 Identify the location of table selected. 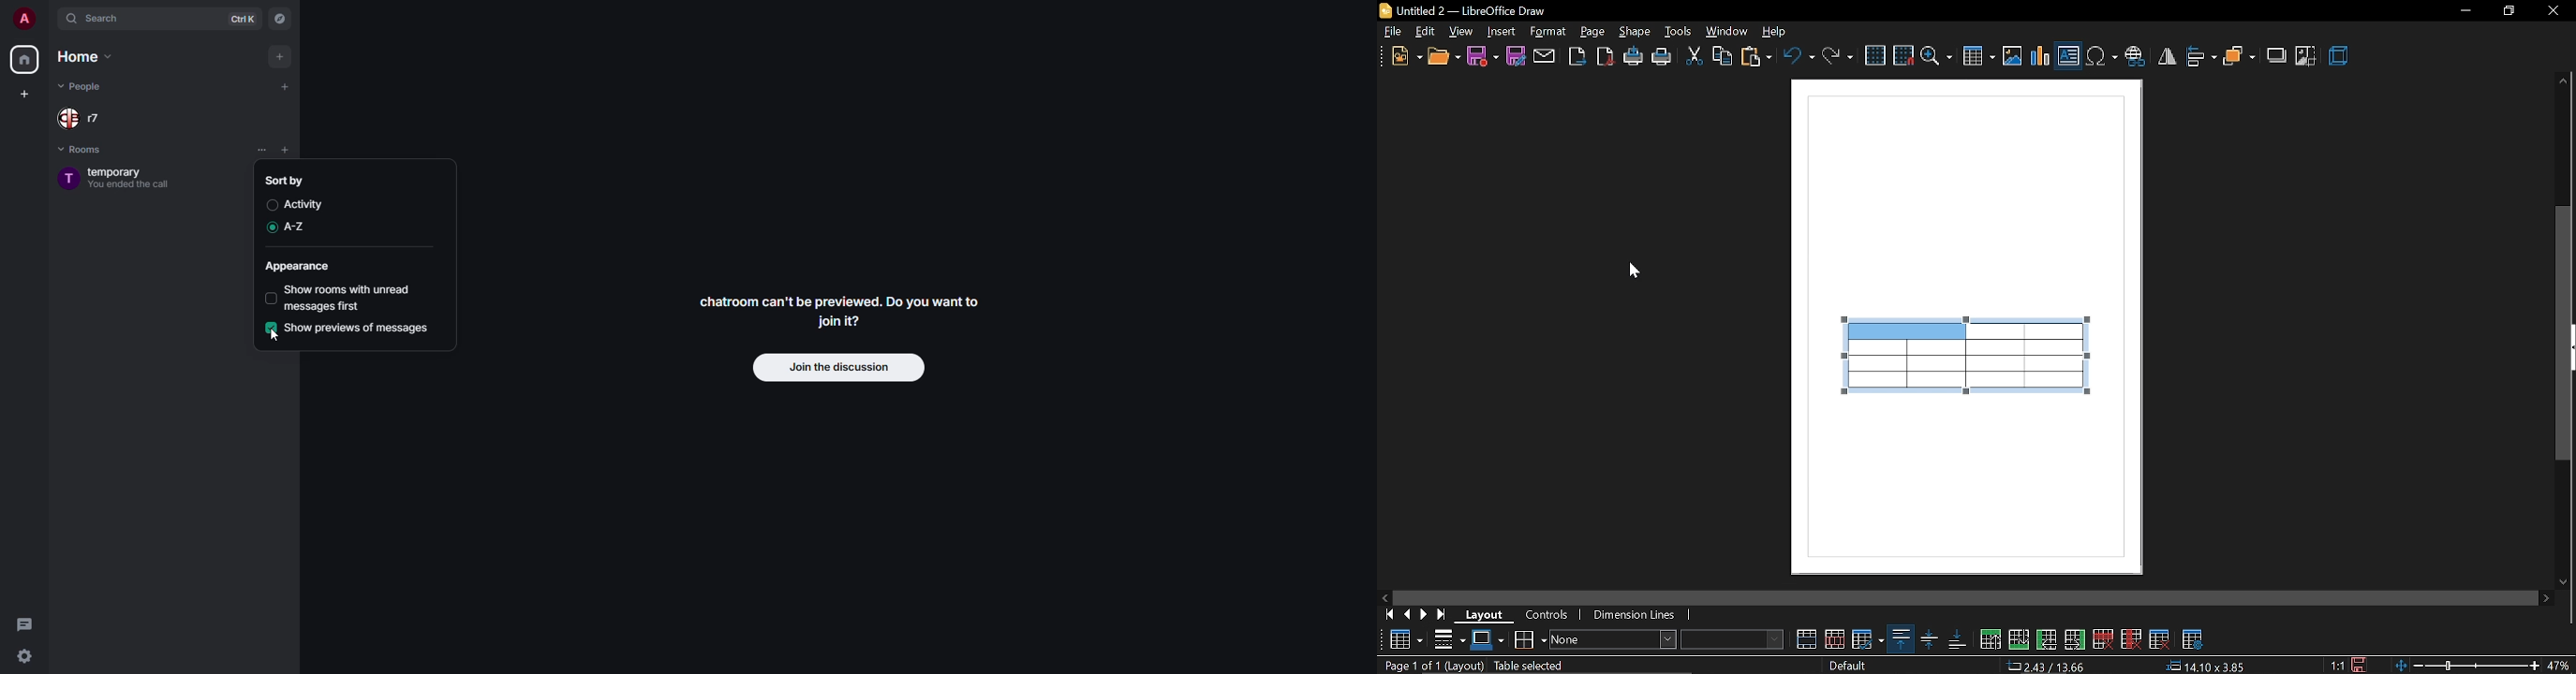
(1536, 665).